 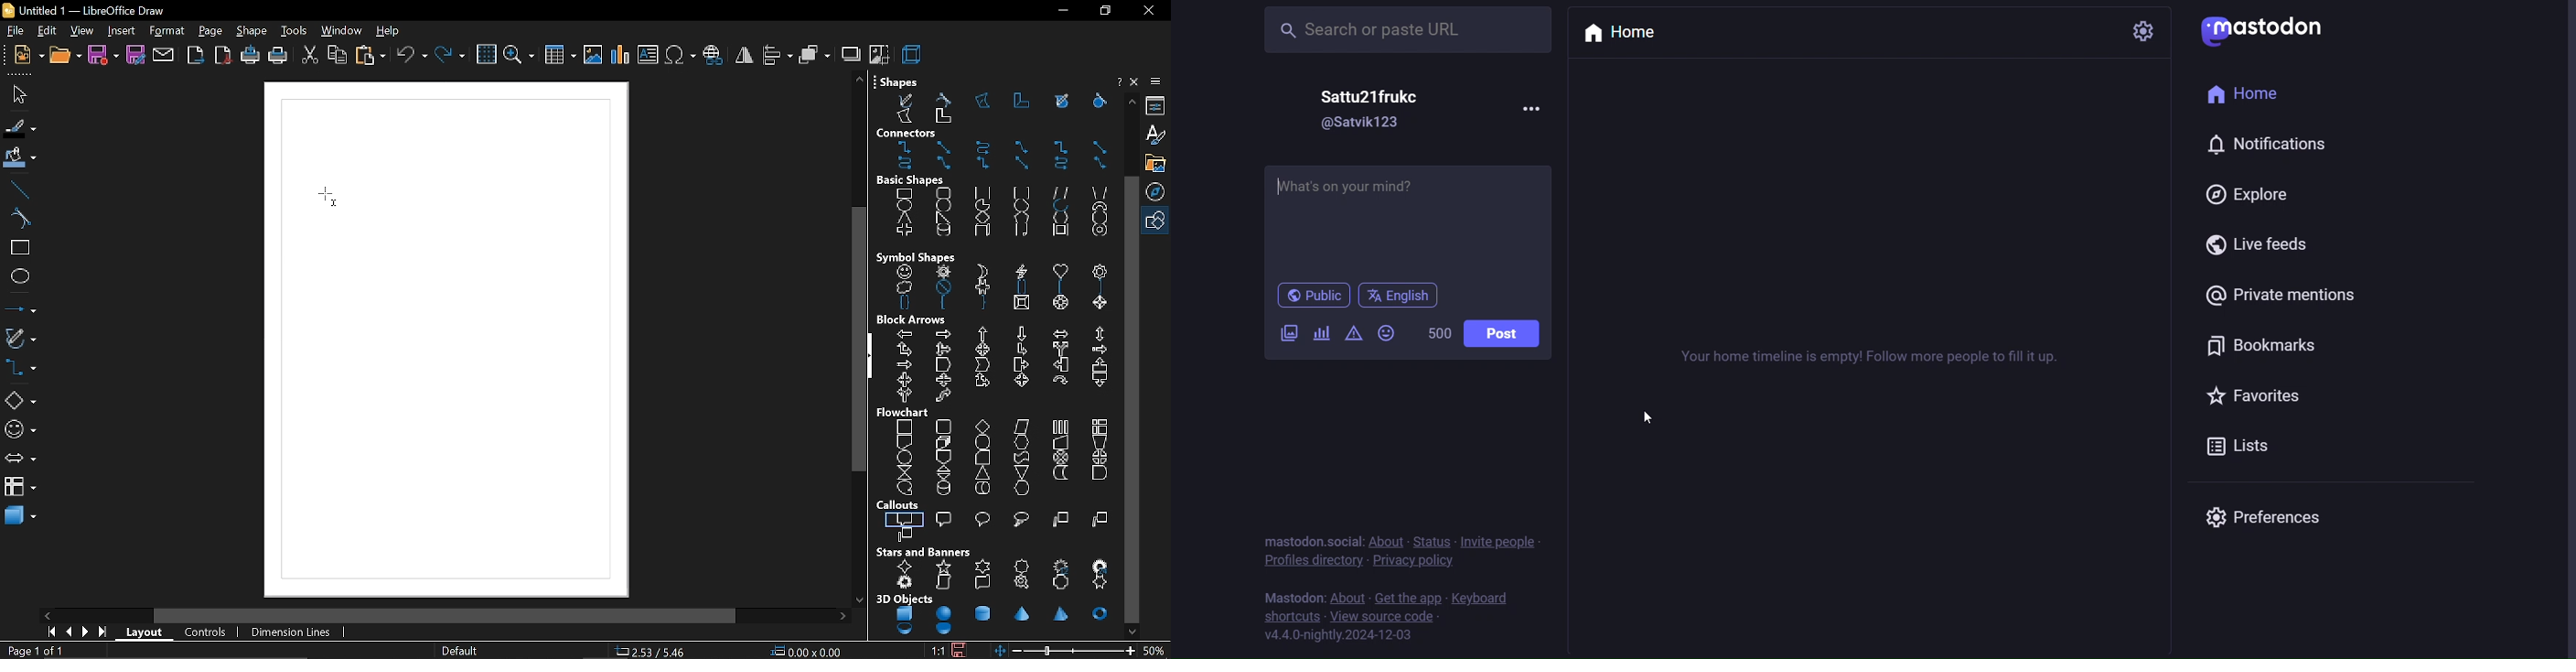 I want to click on straight connector, so click(x=1099, y=147).